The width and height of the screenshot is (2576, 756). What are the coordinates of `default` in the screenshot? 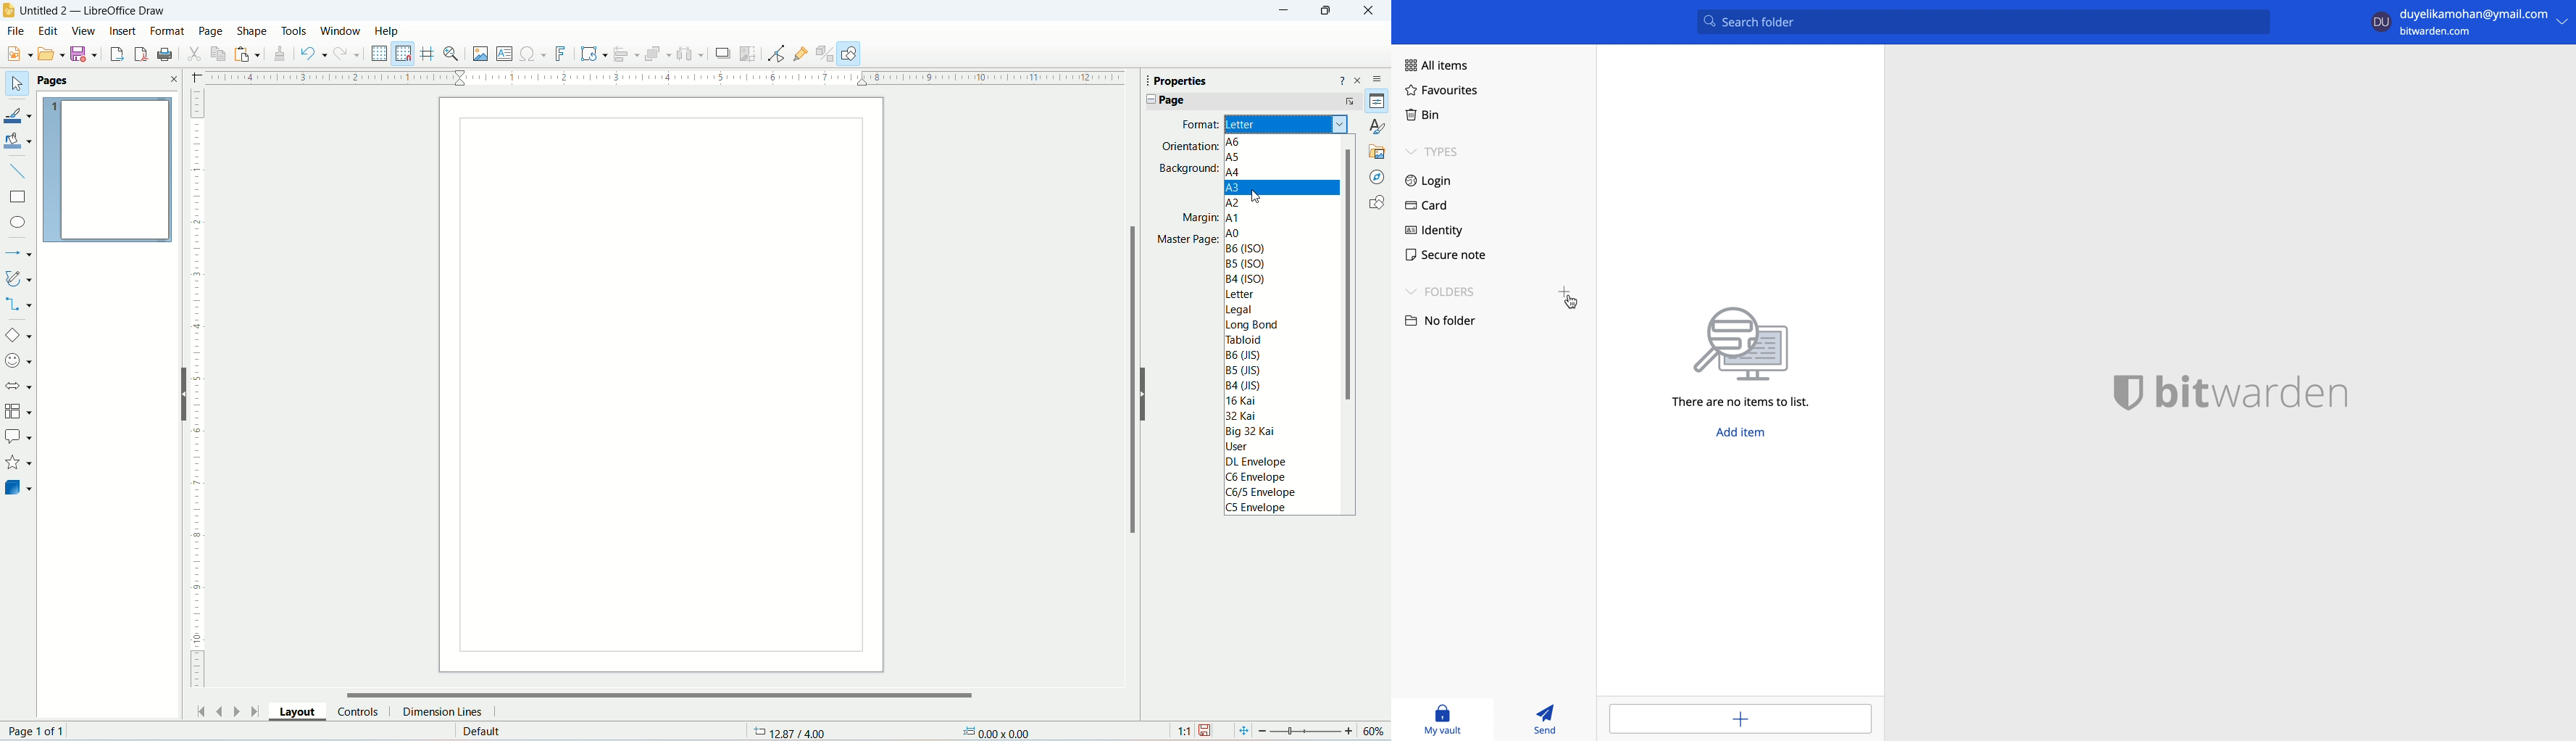 It's located at (485, 731).